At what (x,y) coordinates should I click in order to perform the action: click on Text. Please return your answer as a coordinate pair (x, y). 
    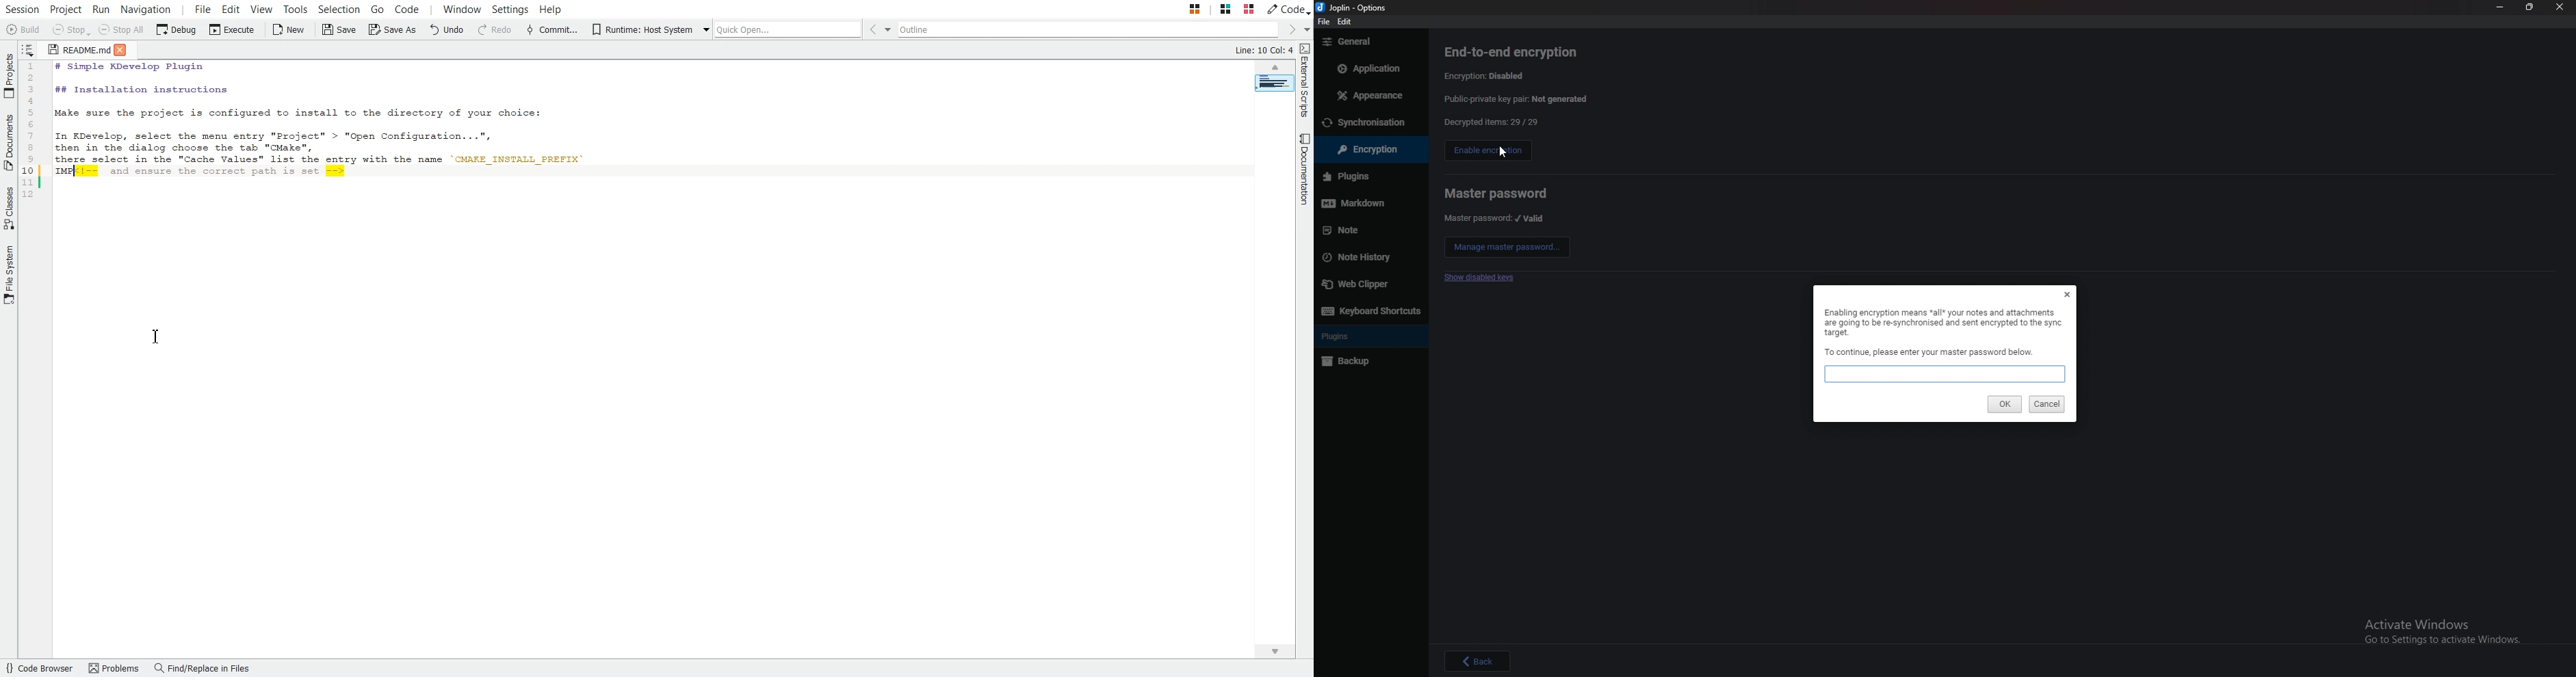
    Looking at the image, I should click on (1930, 352).